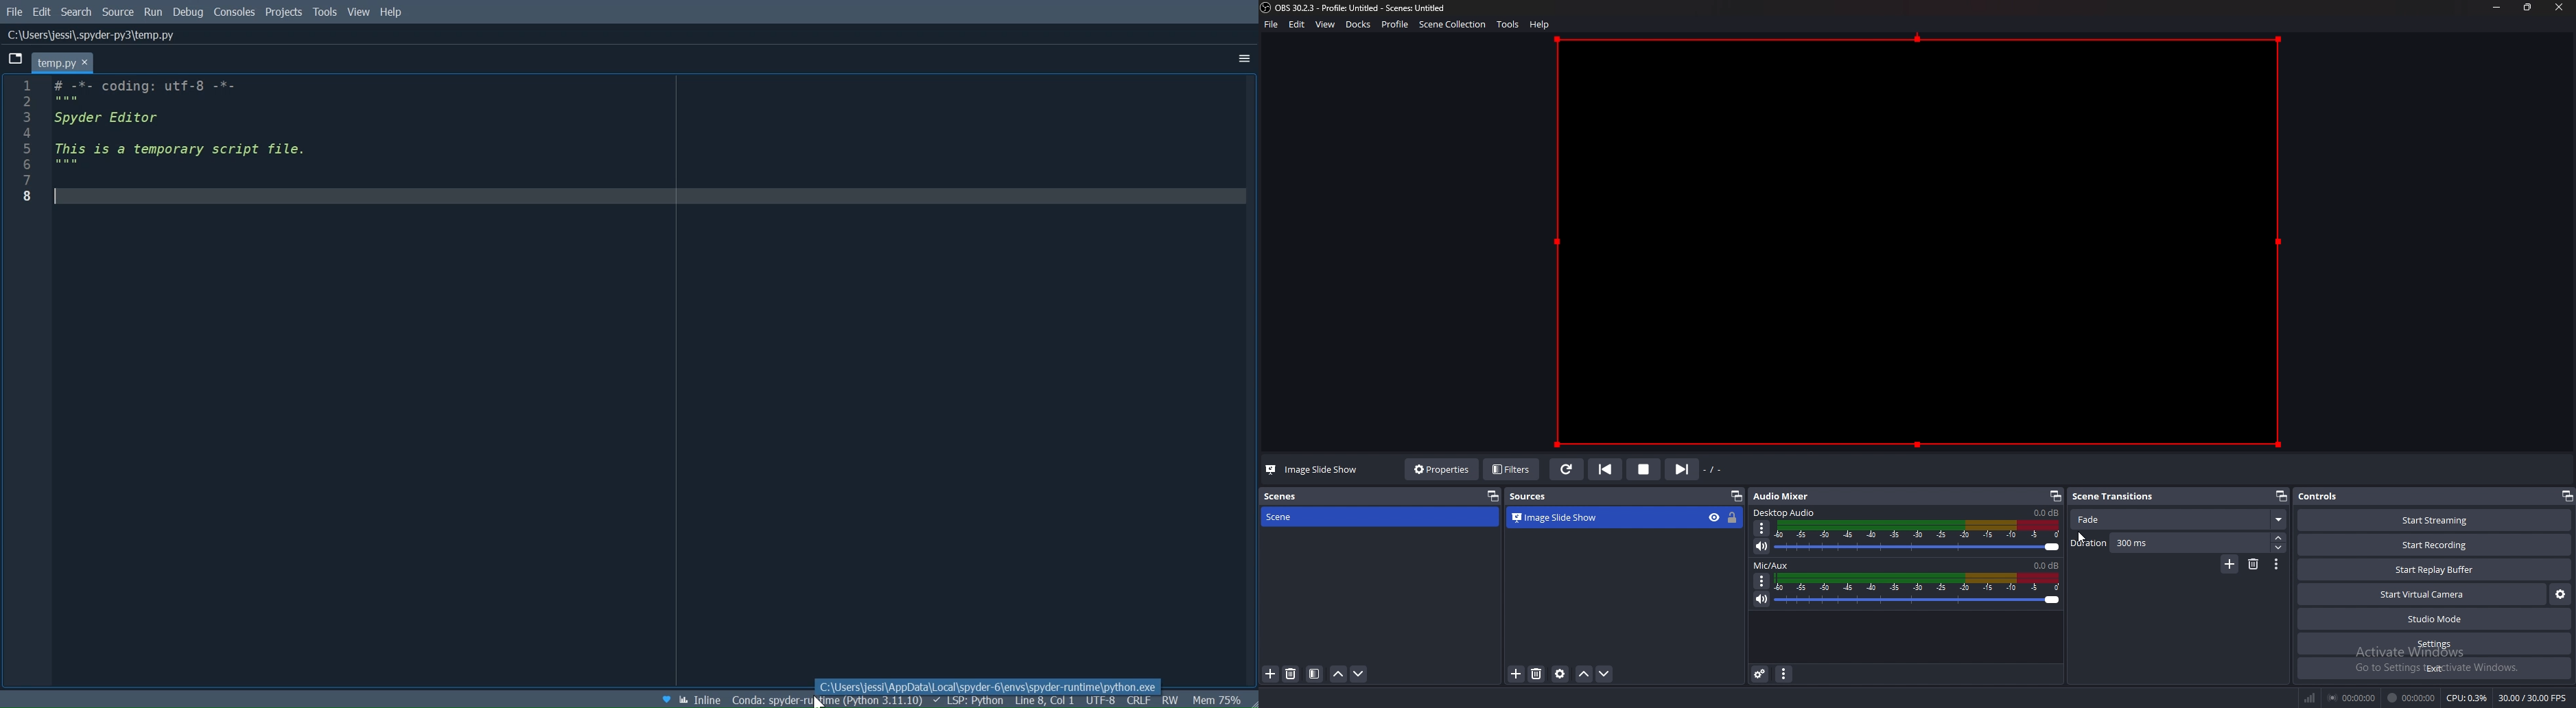 This screenshot has width=2576, height=728. What do you see at coordinates (1644, 469) in the screenshot?
I see `stop` at bounding box center [1644, 469].